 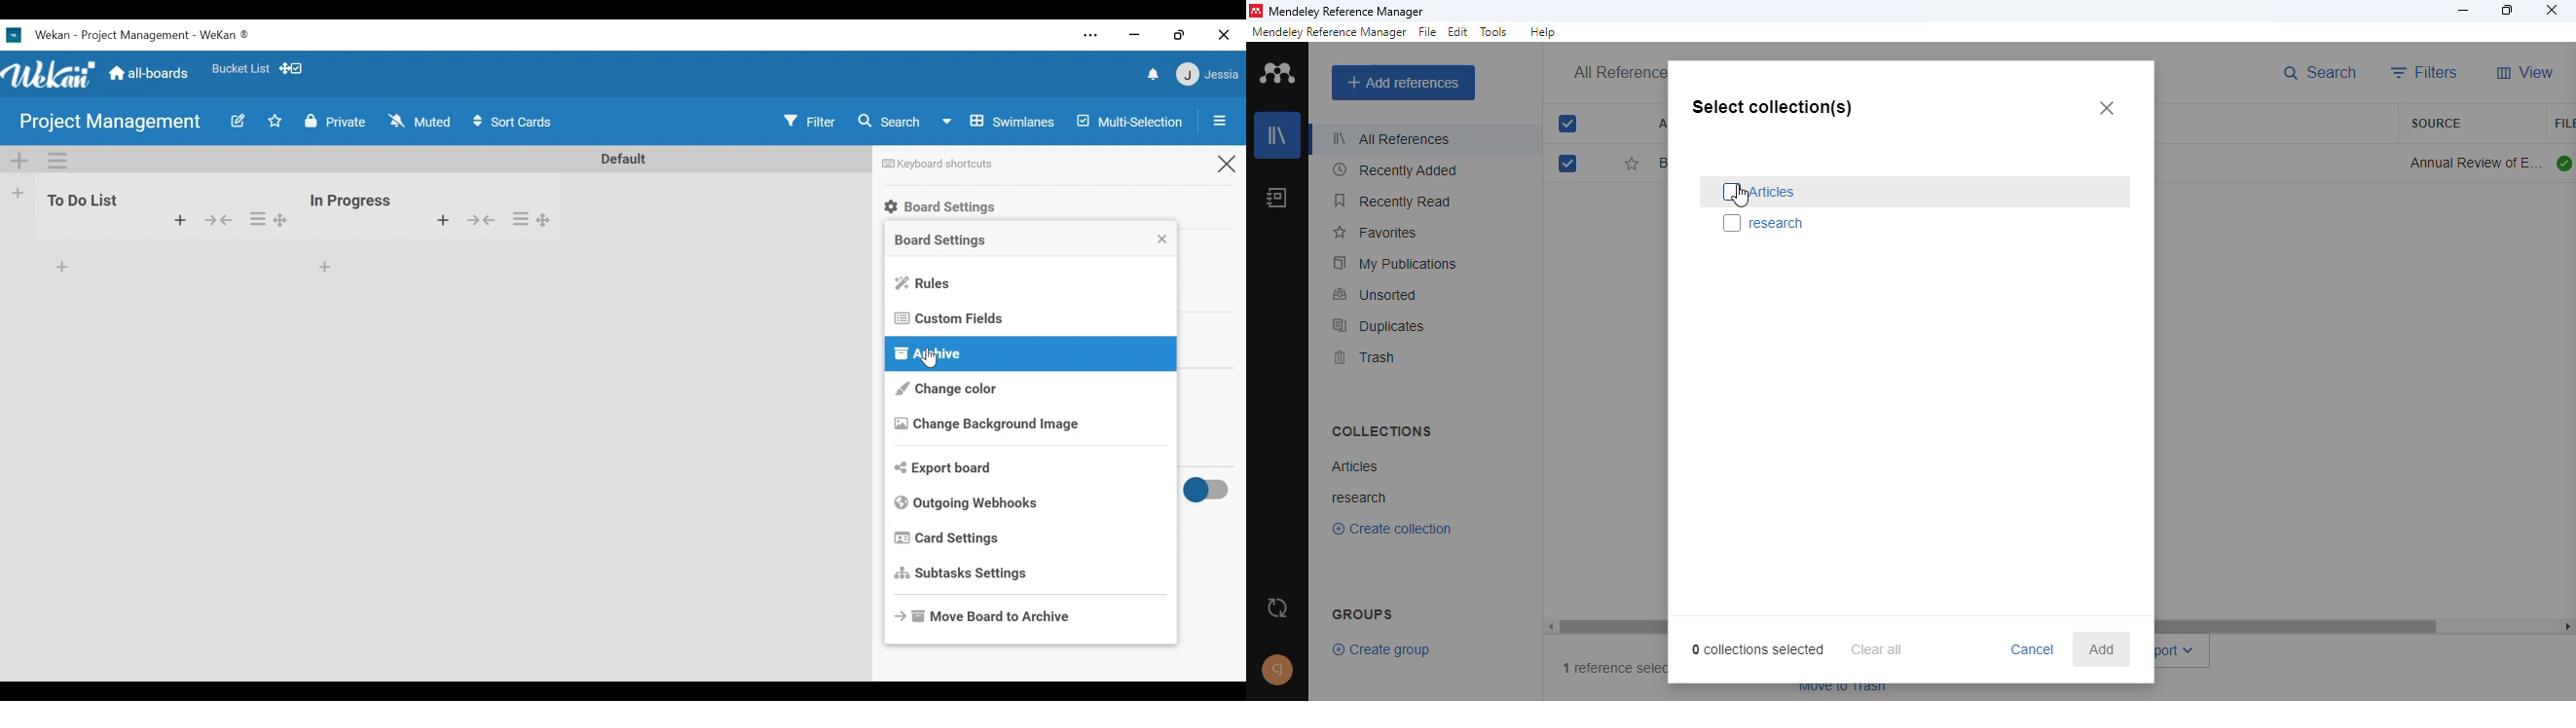 I want to click on search, so click(x=2321, y=73).